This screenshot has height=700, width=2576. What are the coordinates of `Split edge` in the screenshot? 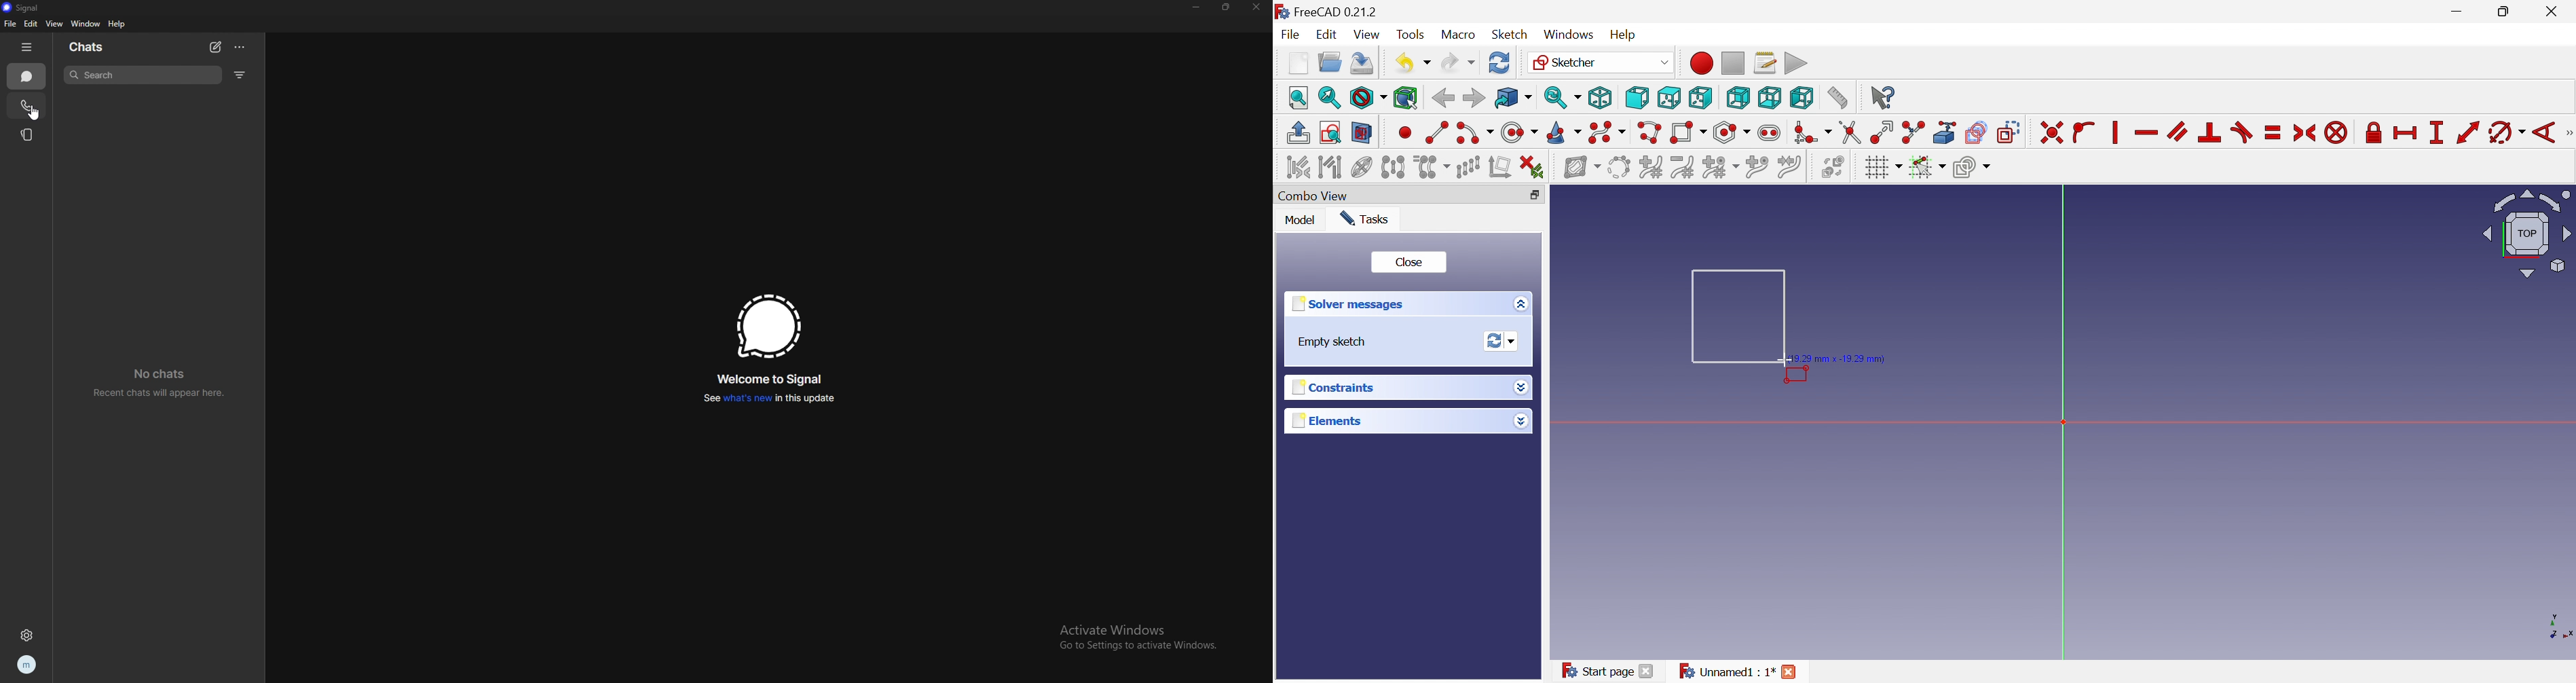 It's located at (1914, 132).